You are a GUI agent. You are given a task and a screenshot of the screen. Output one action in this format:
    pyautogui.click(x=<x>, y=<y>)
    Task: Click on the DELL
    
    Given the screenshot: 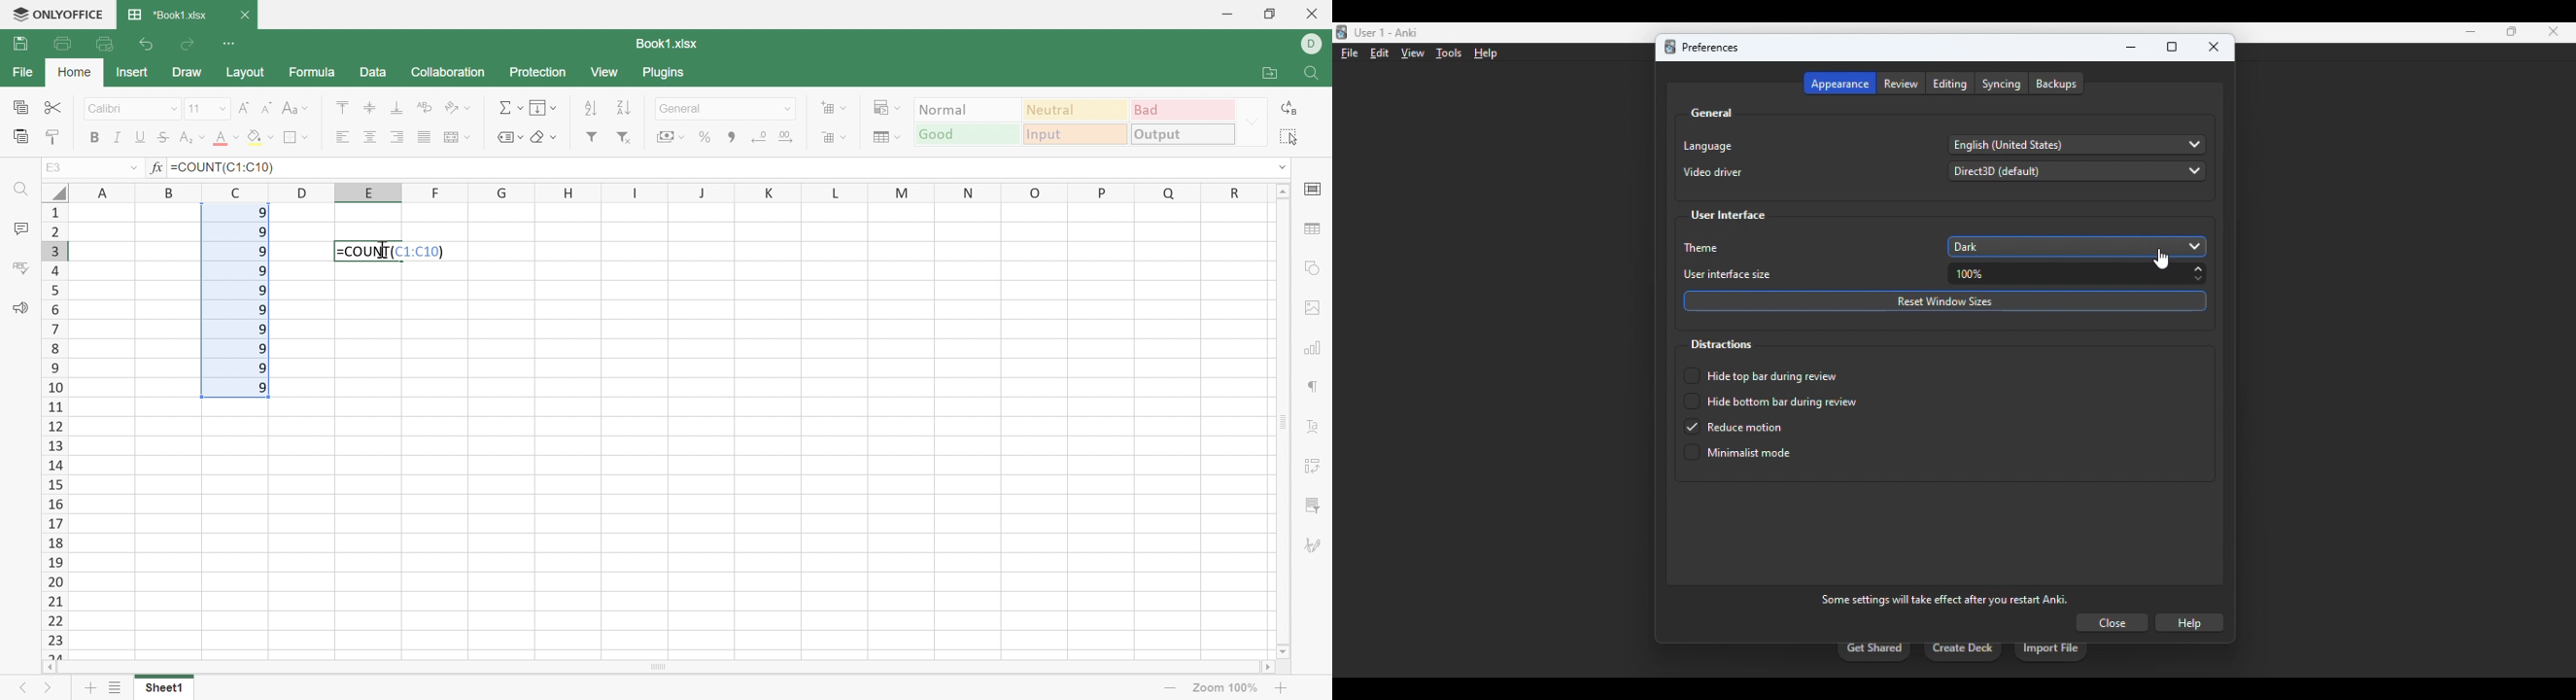 What is the action you would take?
    pyautogui.click(x=1316, y=42)
    